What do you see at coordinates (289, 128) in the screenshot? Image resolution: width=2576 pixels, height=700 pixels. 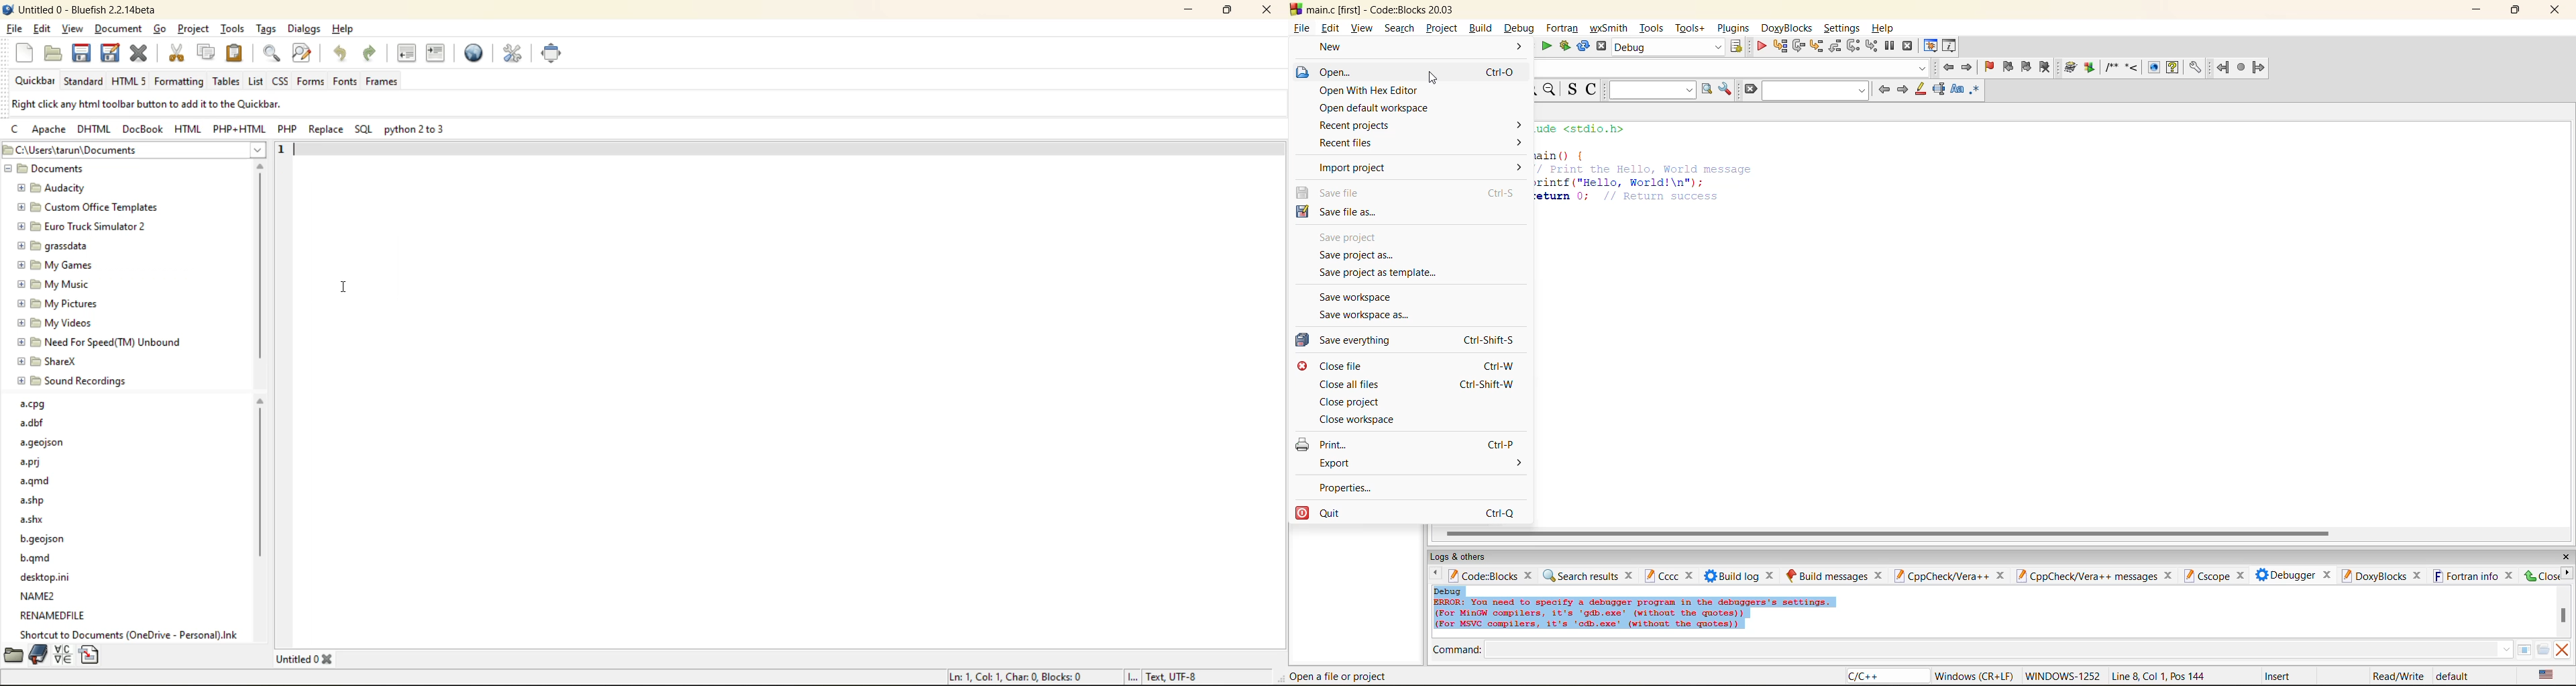 I see `php` at bounding box center [289, 128].